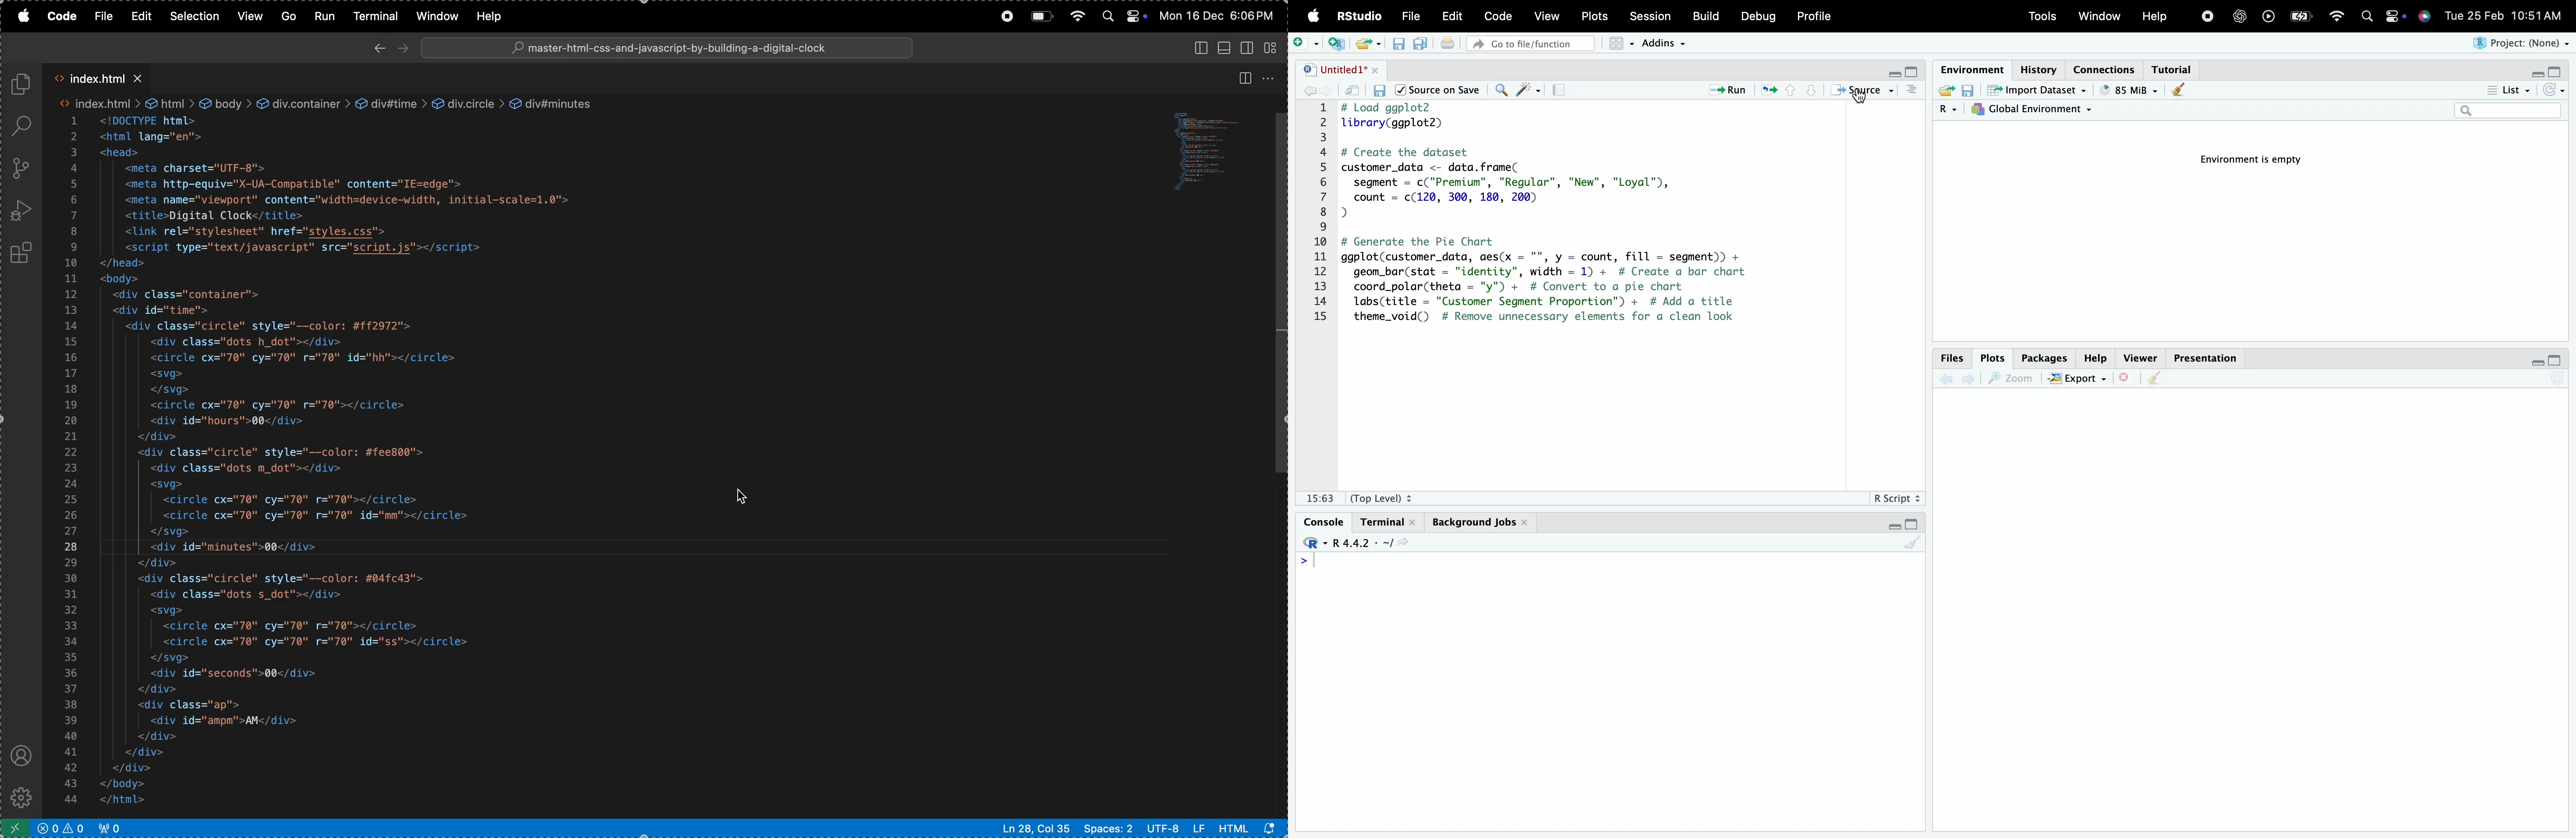 Image resolution: width=2576 pixels, height=840 pixels. I want to click on notebook, so click(1564, 92).